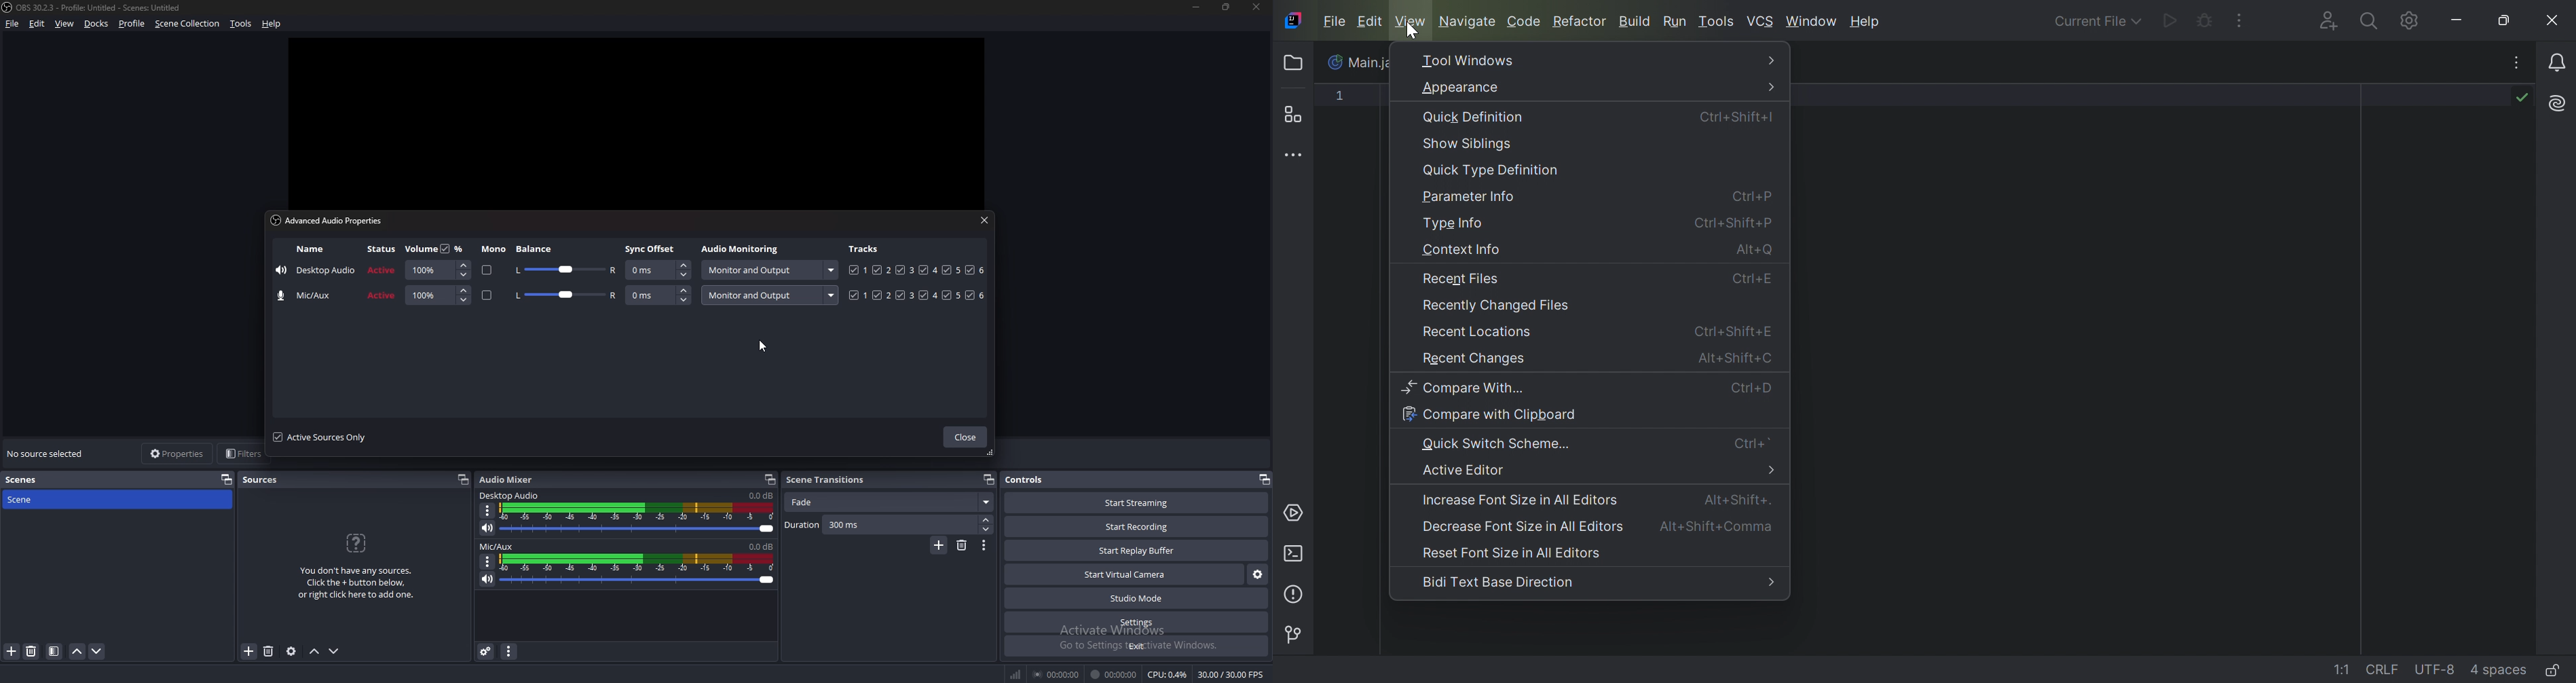 The image size is (2576, 700). Describe the element at coordinates (1296, 63) in the screenshot. I see `Project` at that location.